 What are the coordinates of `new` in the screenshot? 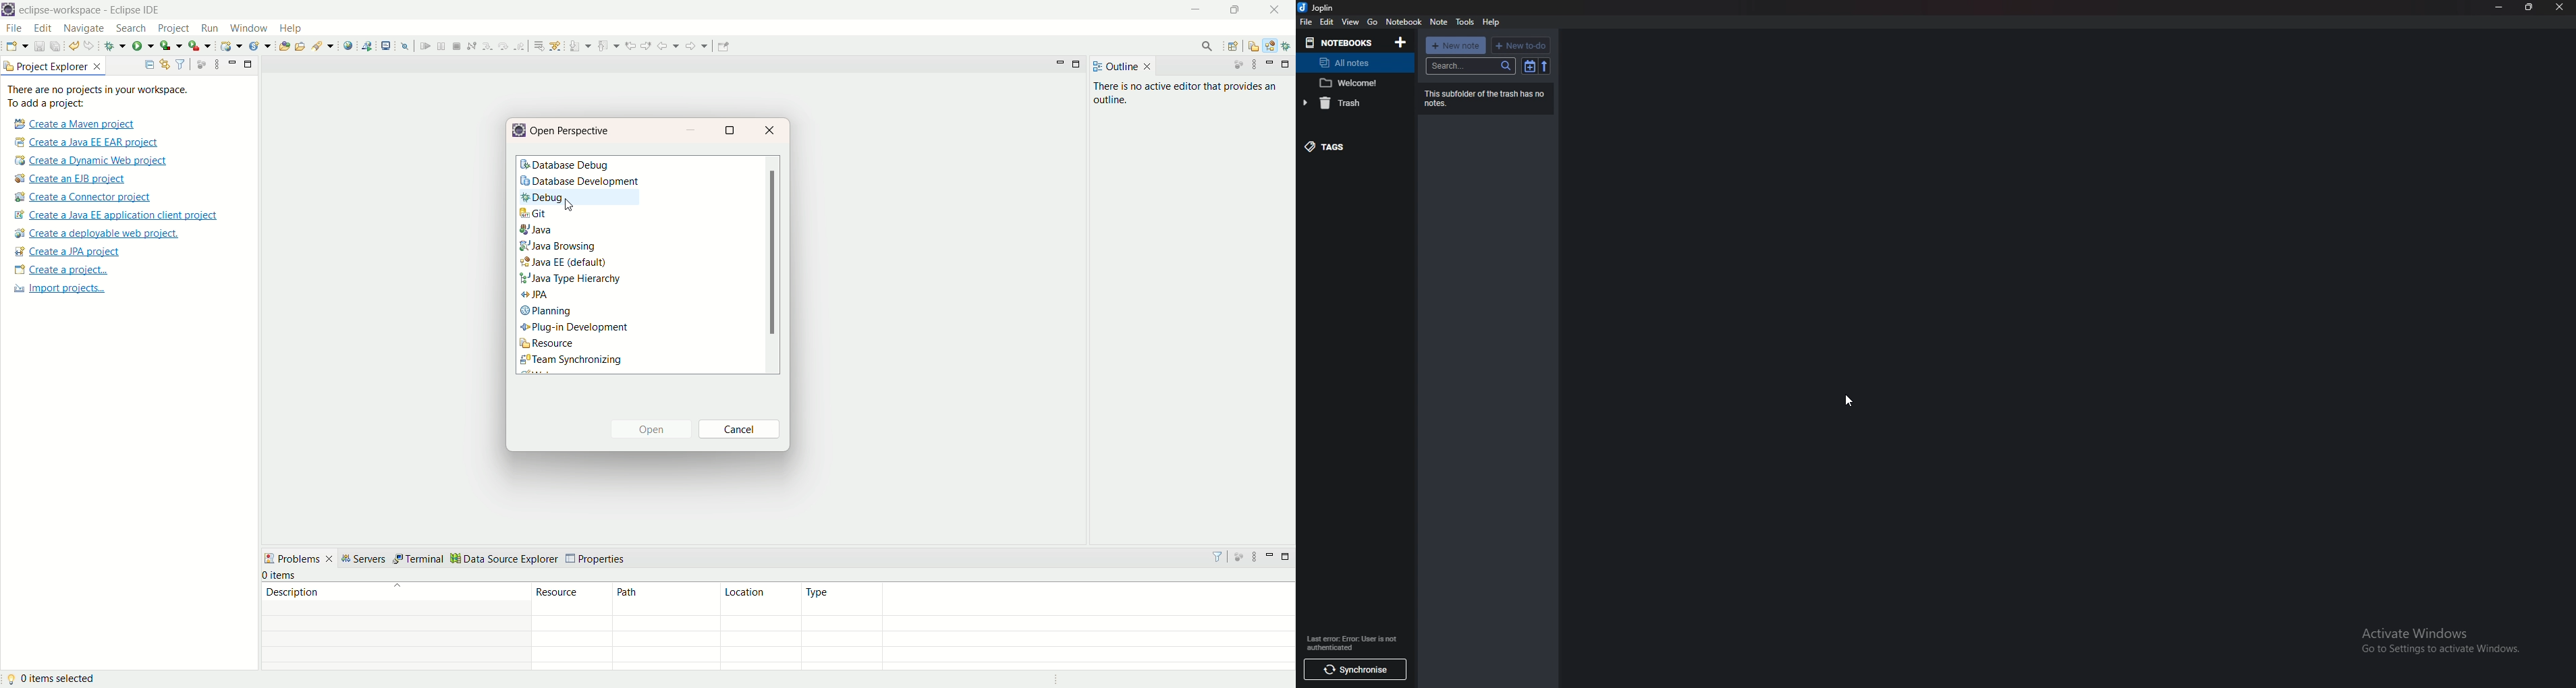 It's located at (15, 46).